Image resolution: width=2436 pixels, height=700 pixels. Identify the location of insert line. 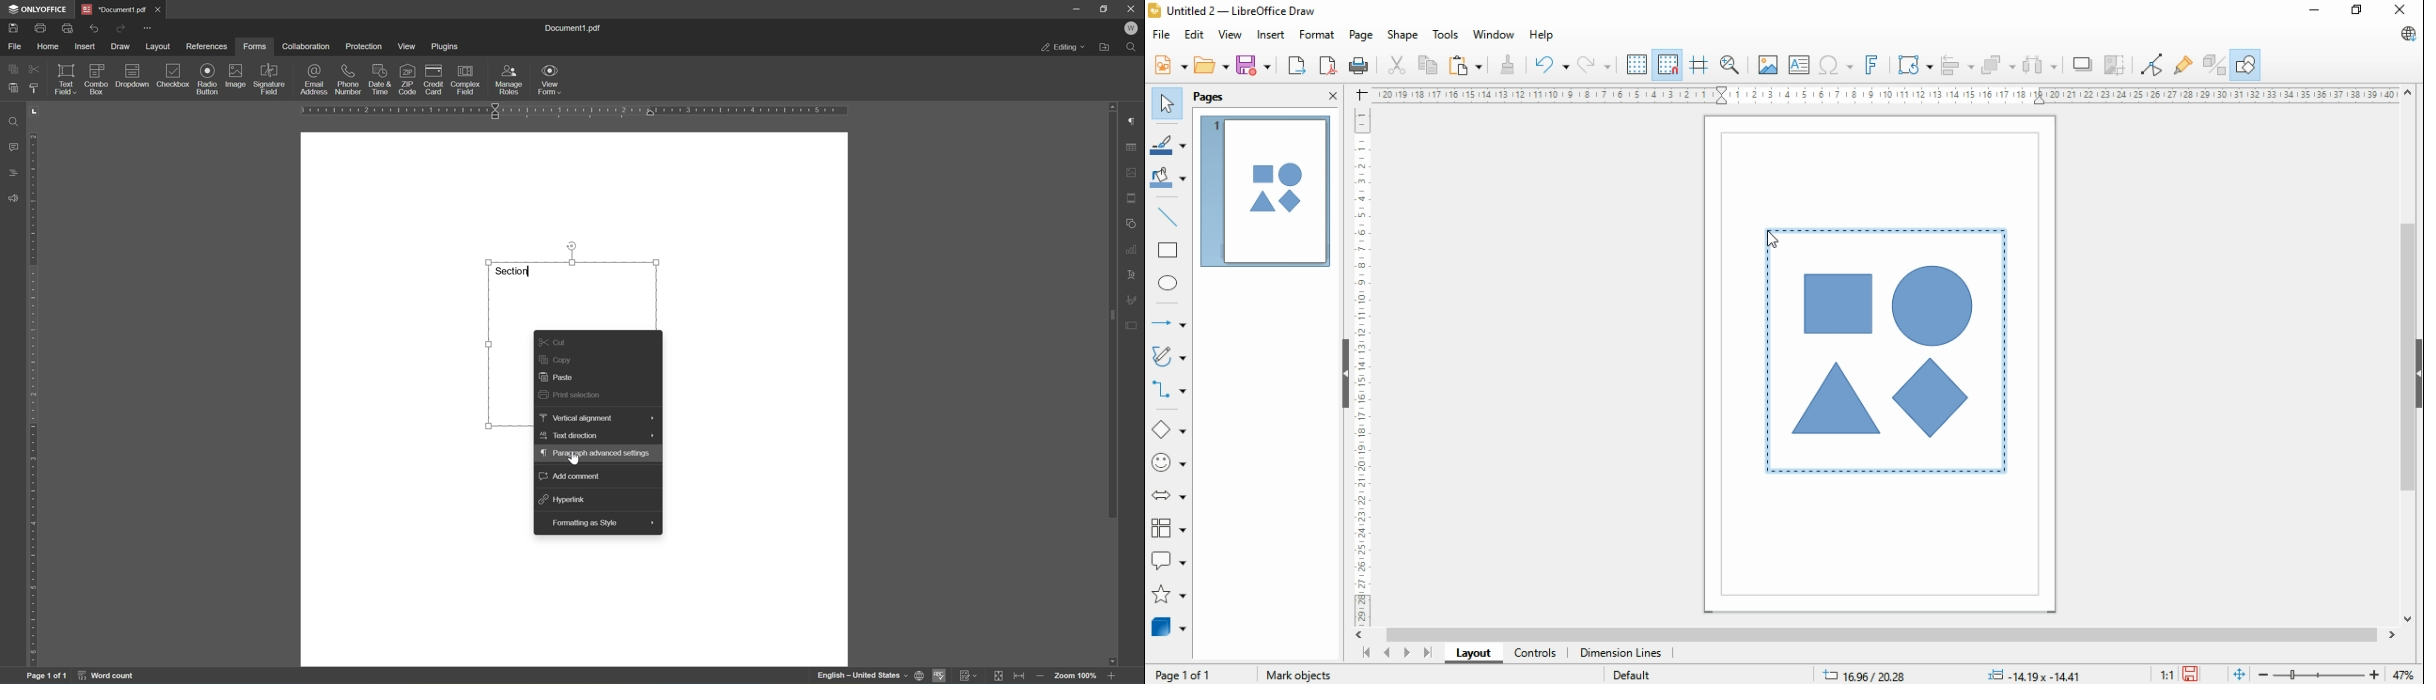
(1171, 217).